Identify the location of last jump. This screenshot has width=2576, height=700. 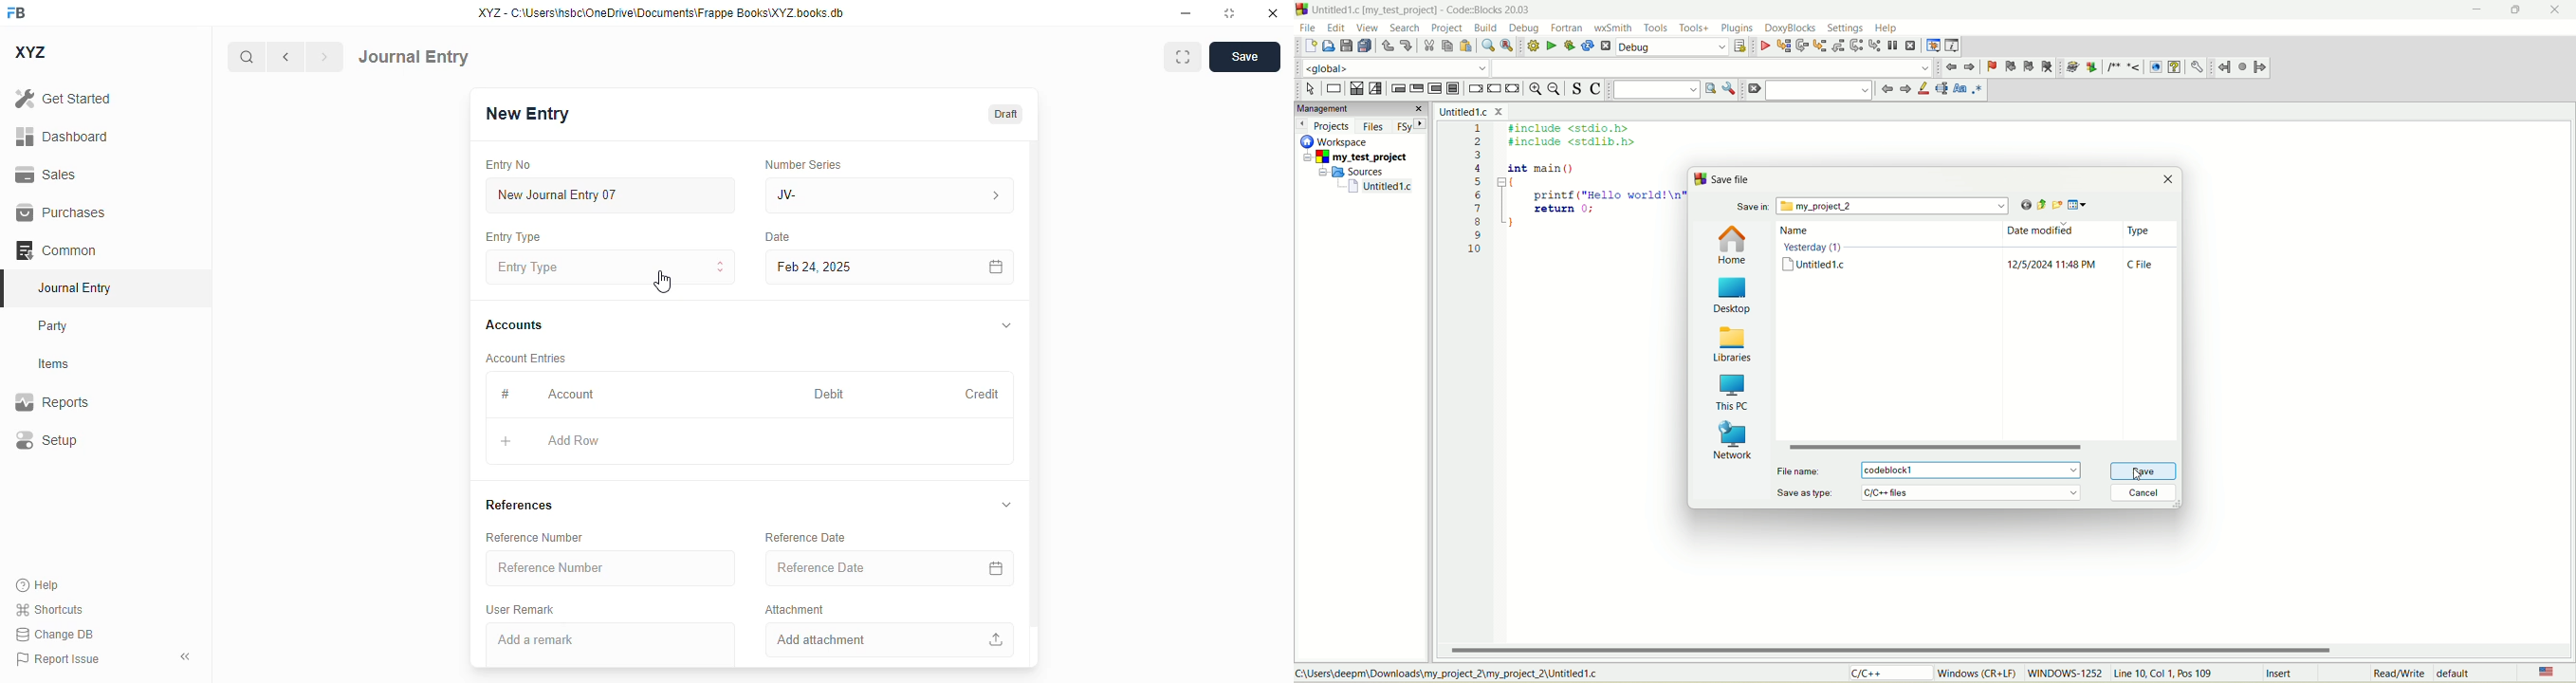
(2244, 67).